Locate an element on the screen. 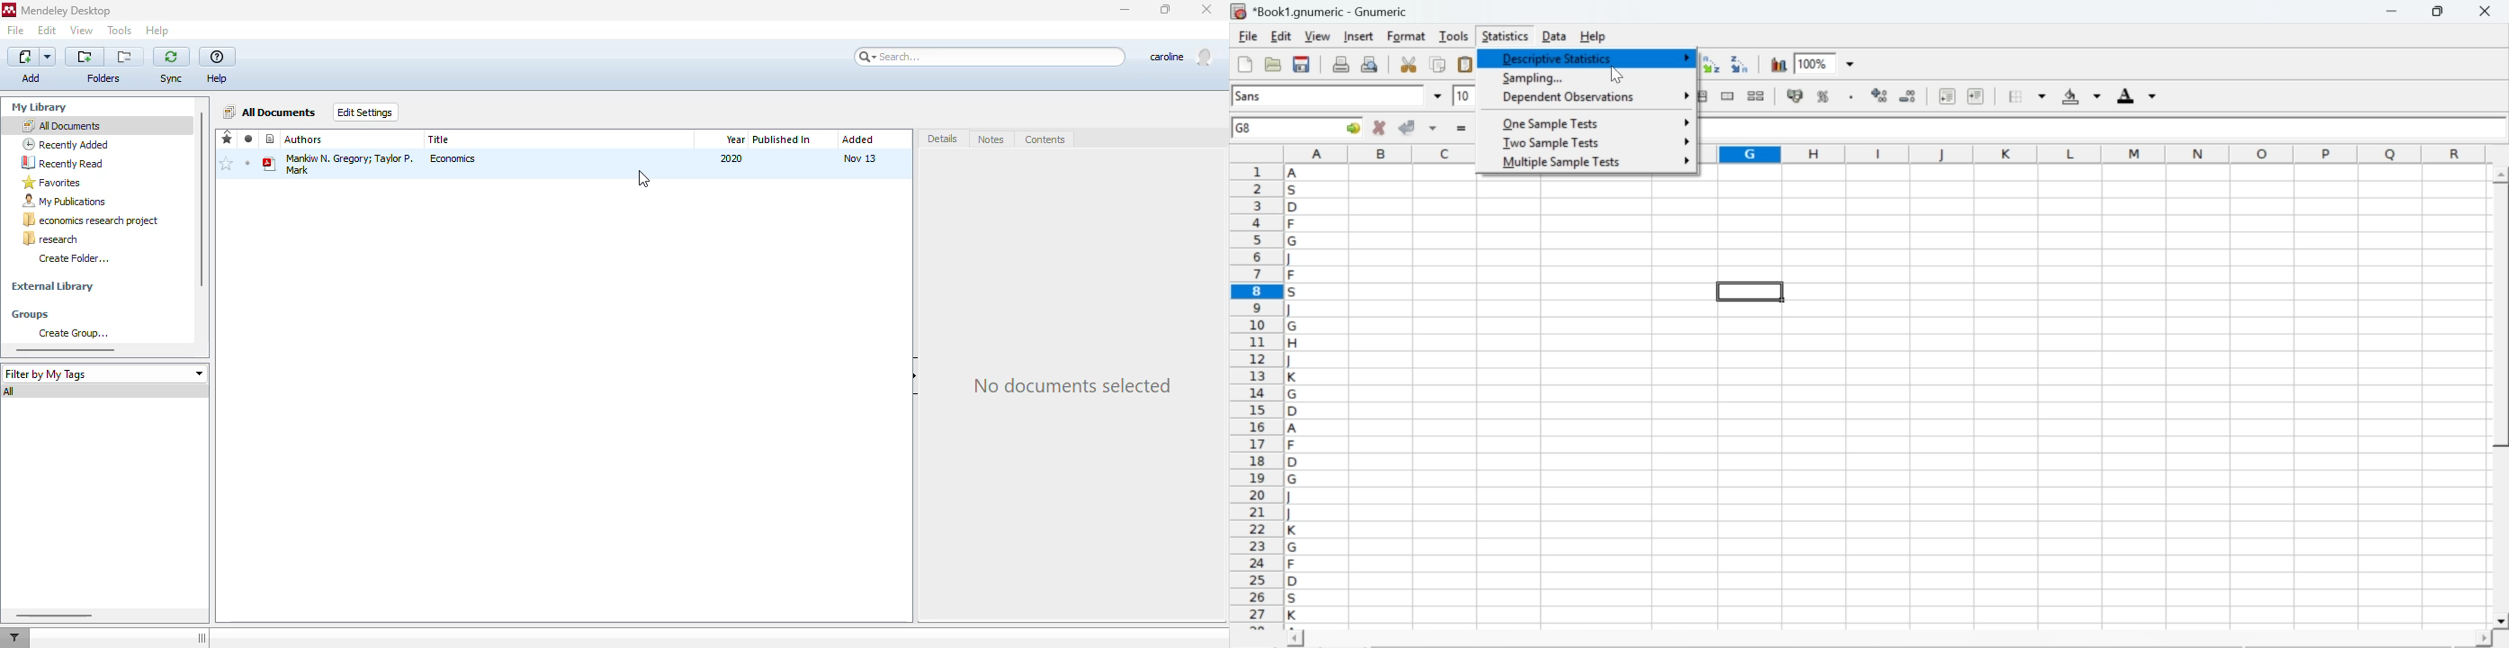 The image size is (2520, 672). split merged ranges of cells is located at coordinates (1755, 95).